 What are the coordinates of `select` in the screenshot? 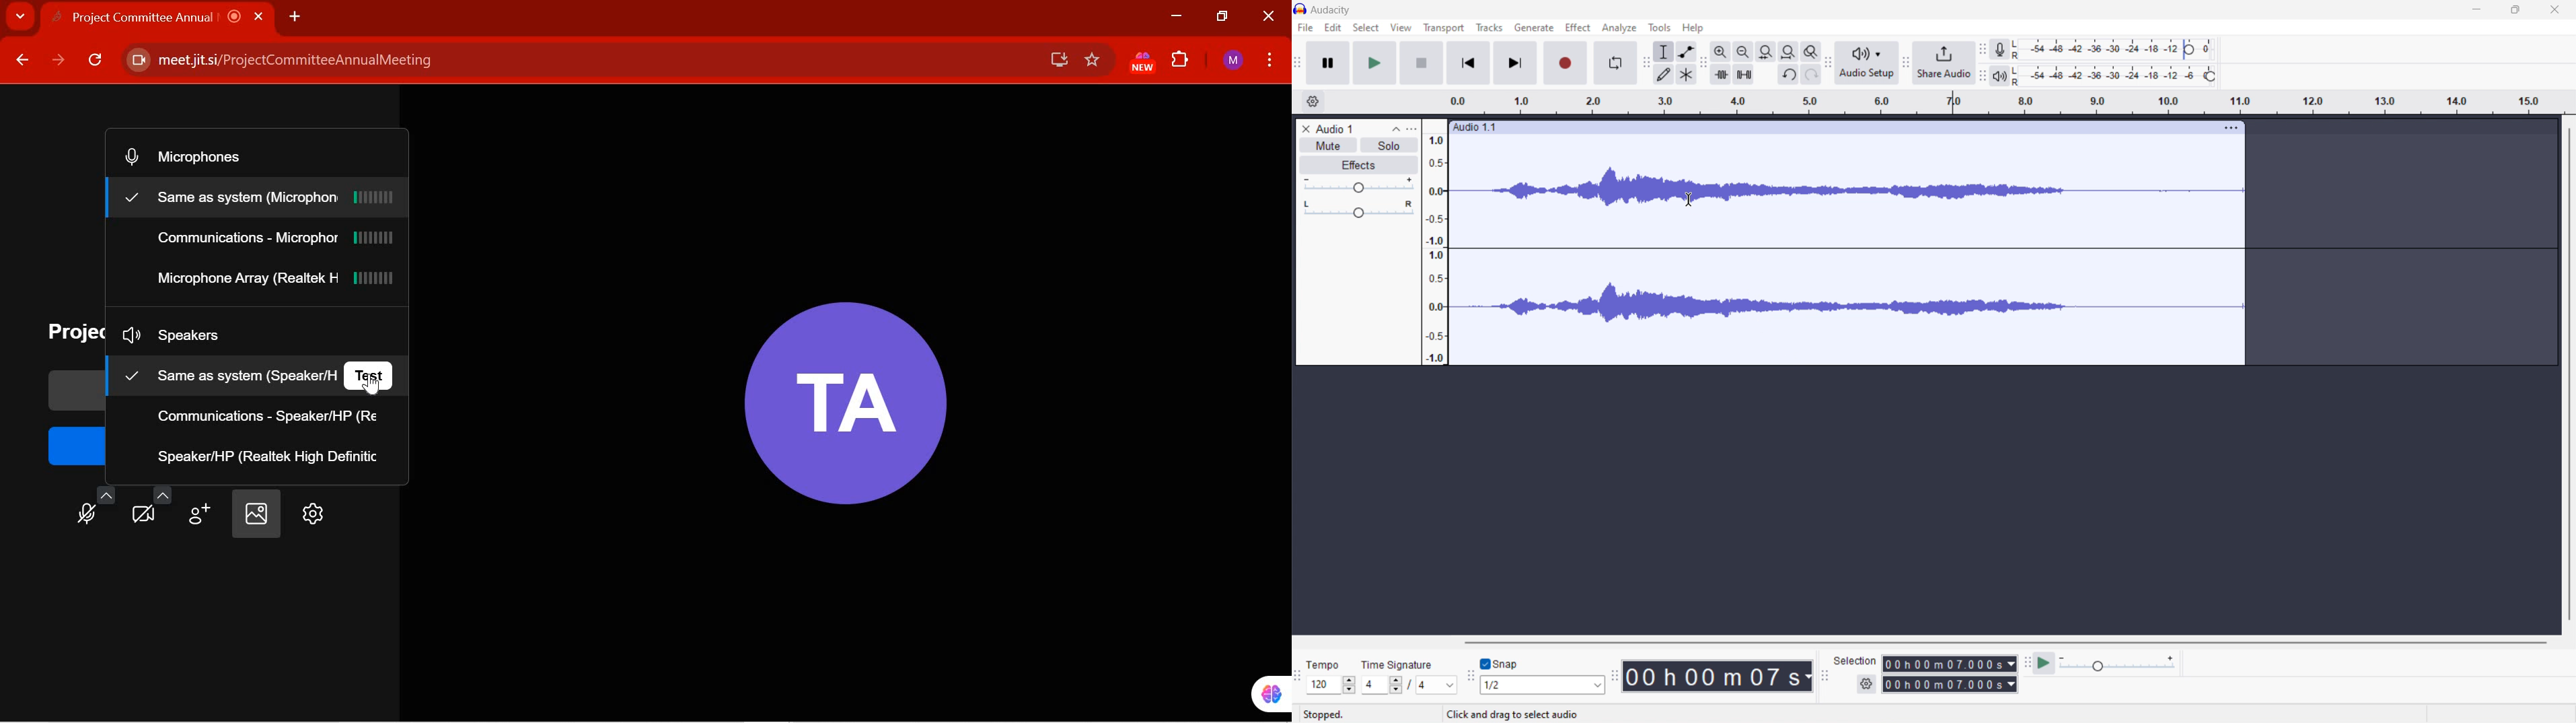 It's located at (1365, 27).